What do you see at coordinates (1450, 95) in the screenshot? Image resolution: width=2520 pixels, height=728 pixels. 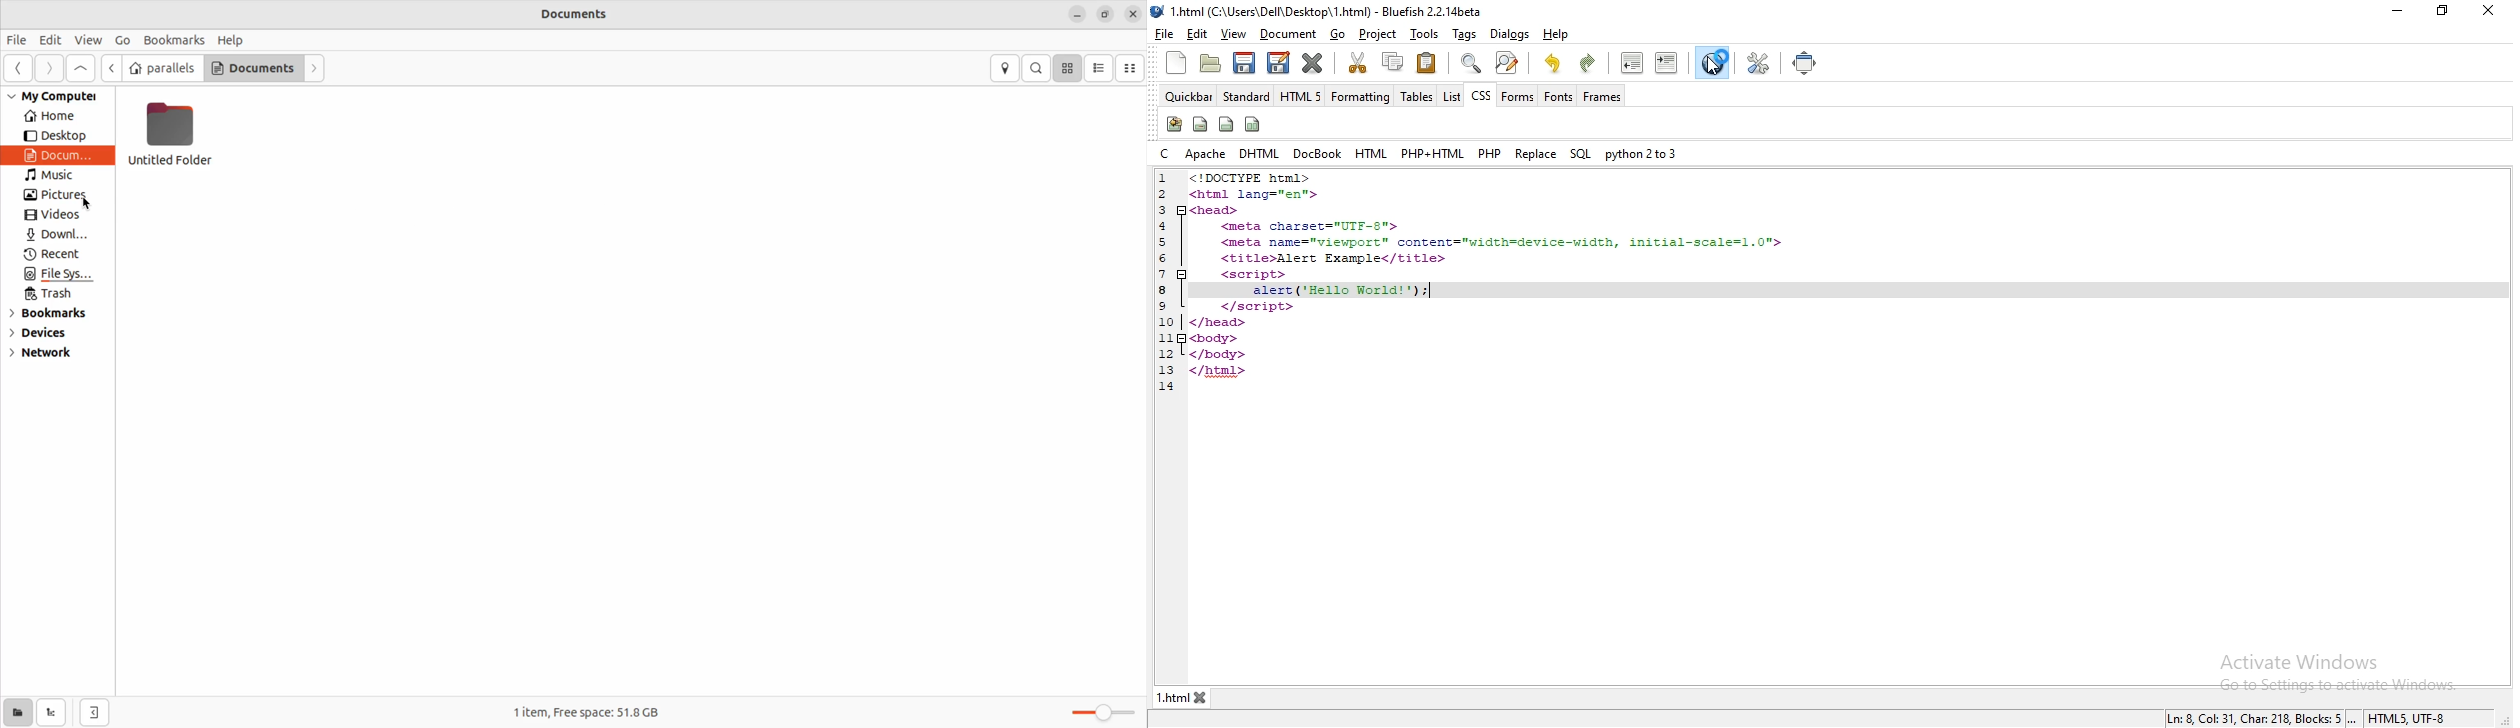 I see `list` at bounding box center [1450, 95].